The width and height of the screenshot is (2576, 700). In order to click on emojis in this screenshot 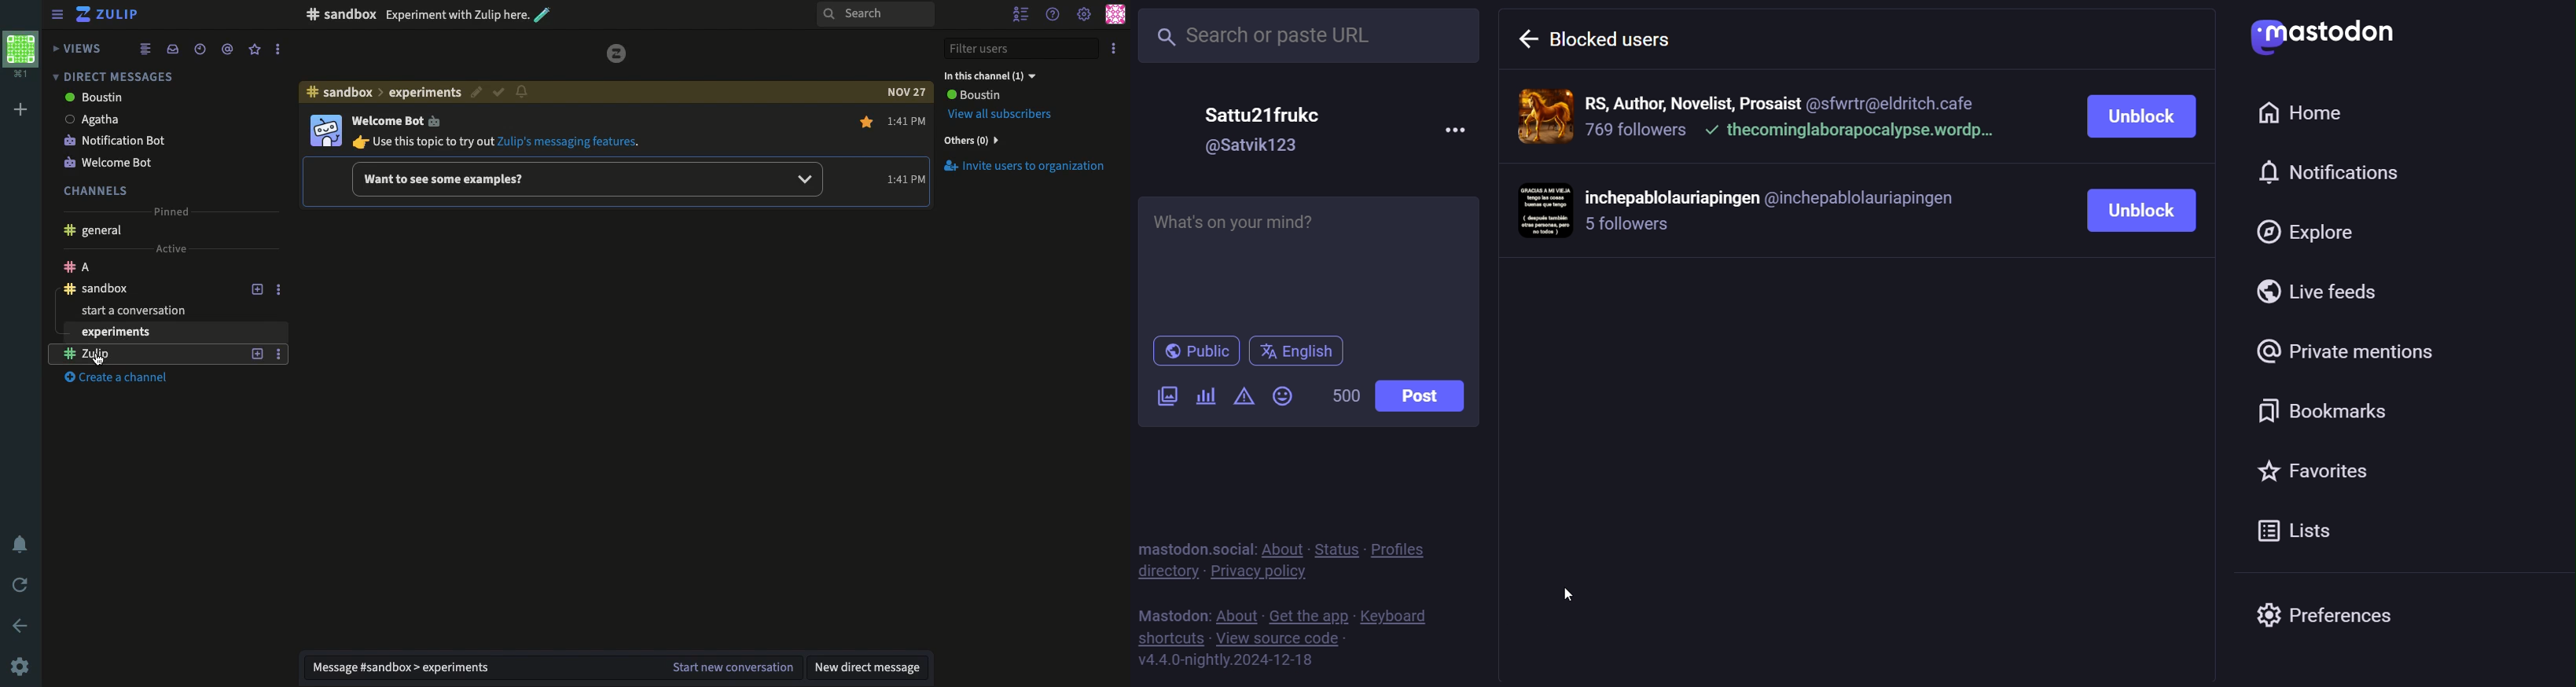, I will do `click(1282, 396)`.